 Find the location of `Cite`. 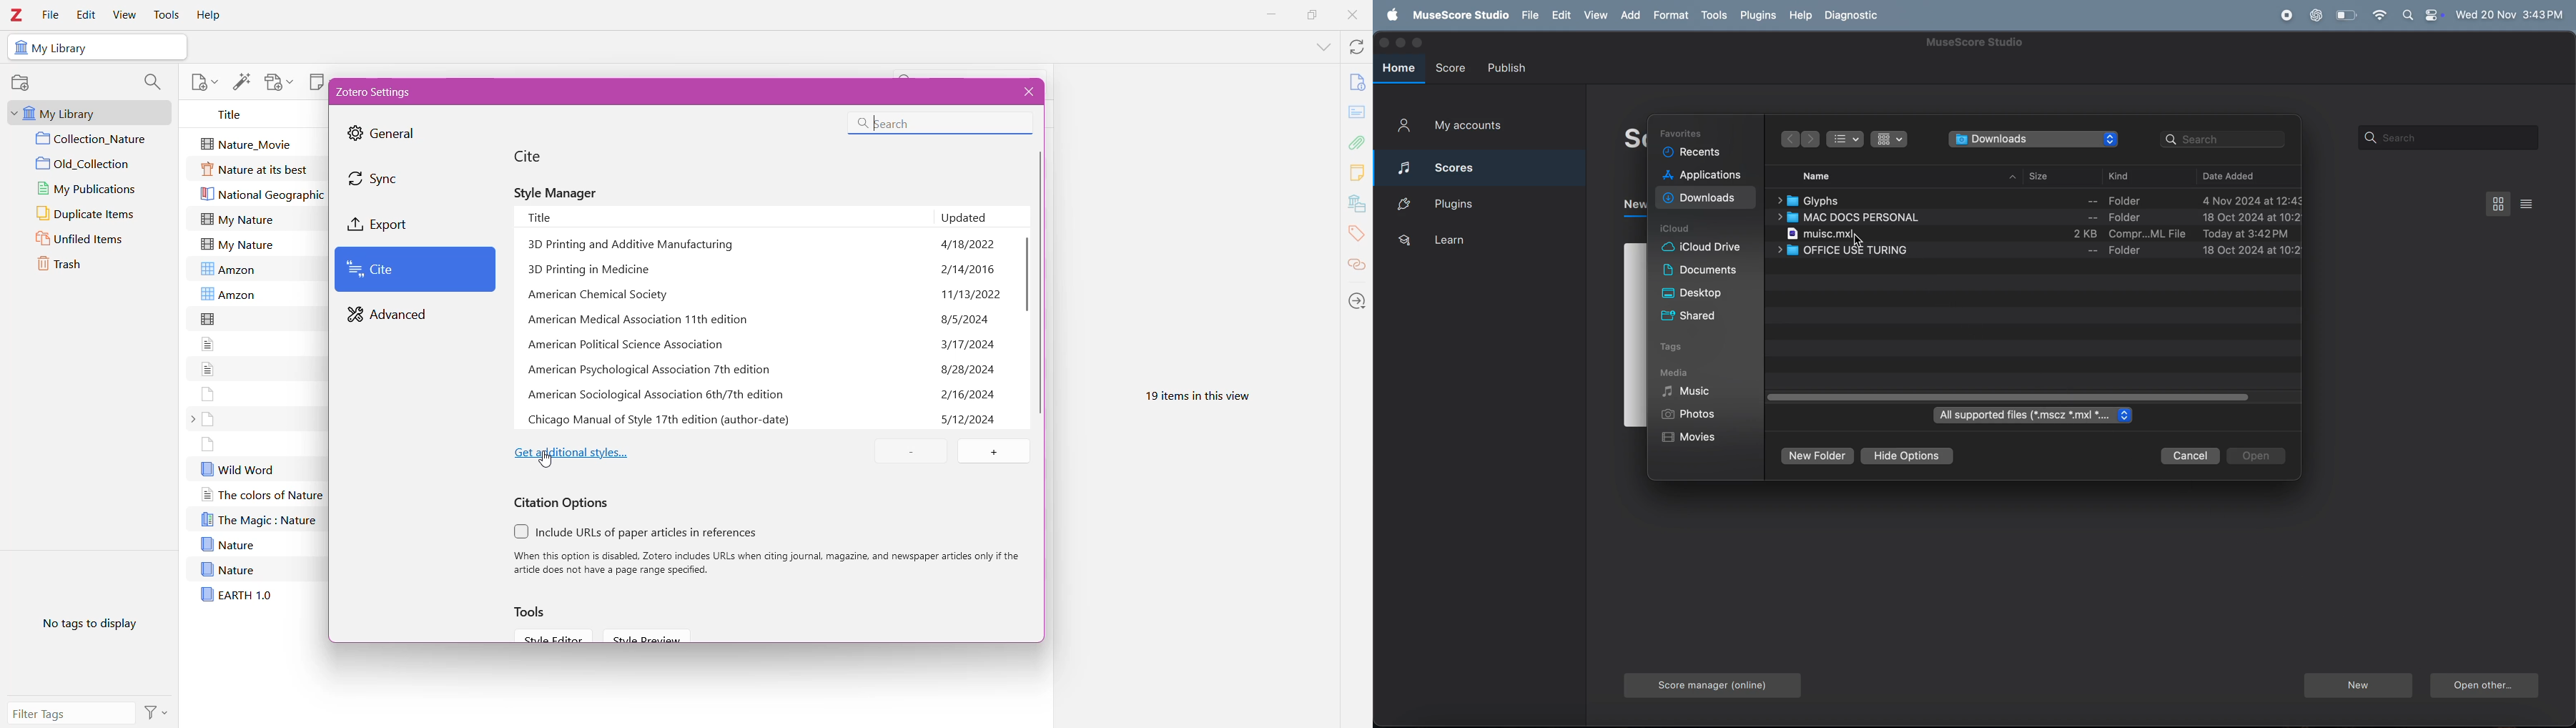

Cite is located at coordinates (416, 270).